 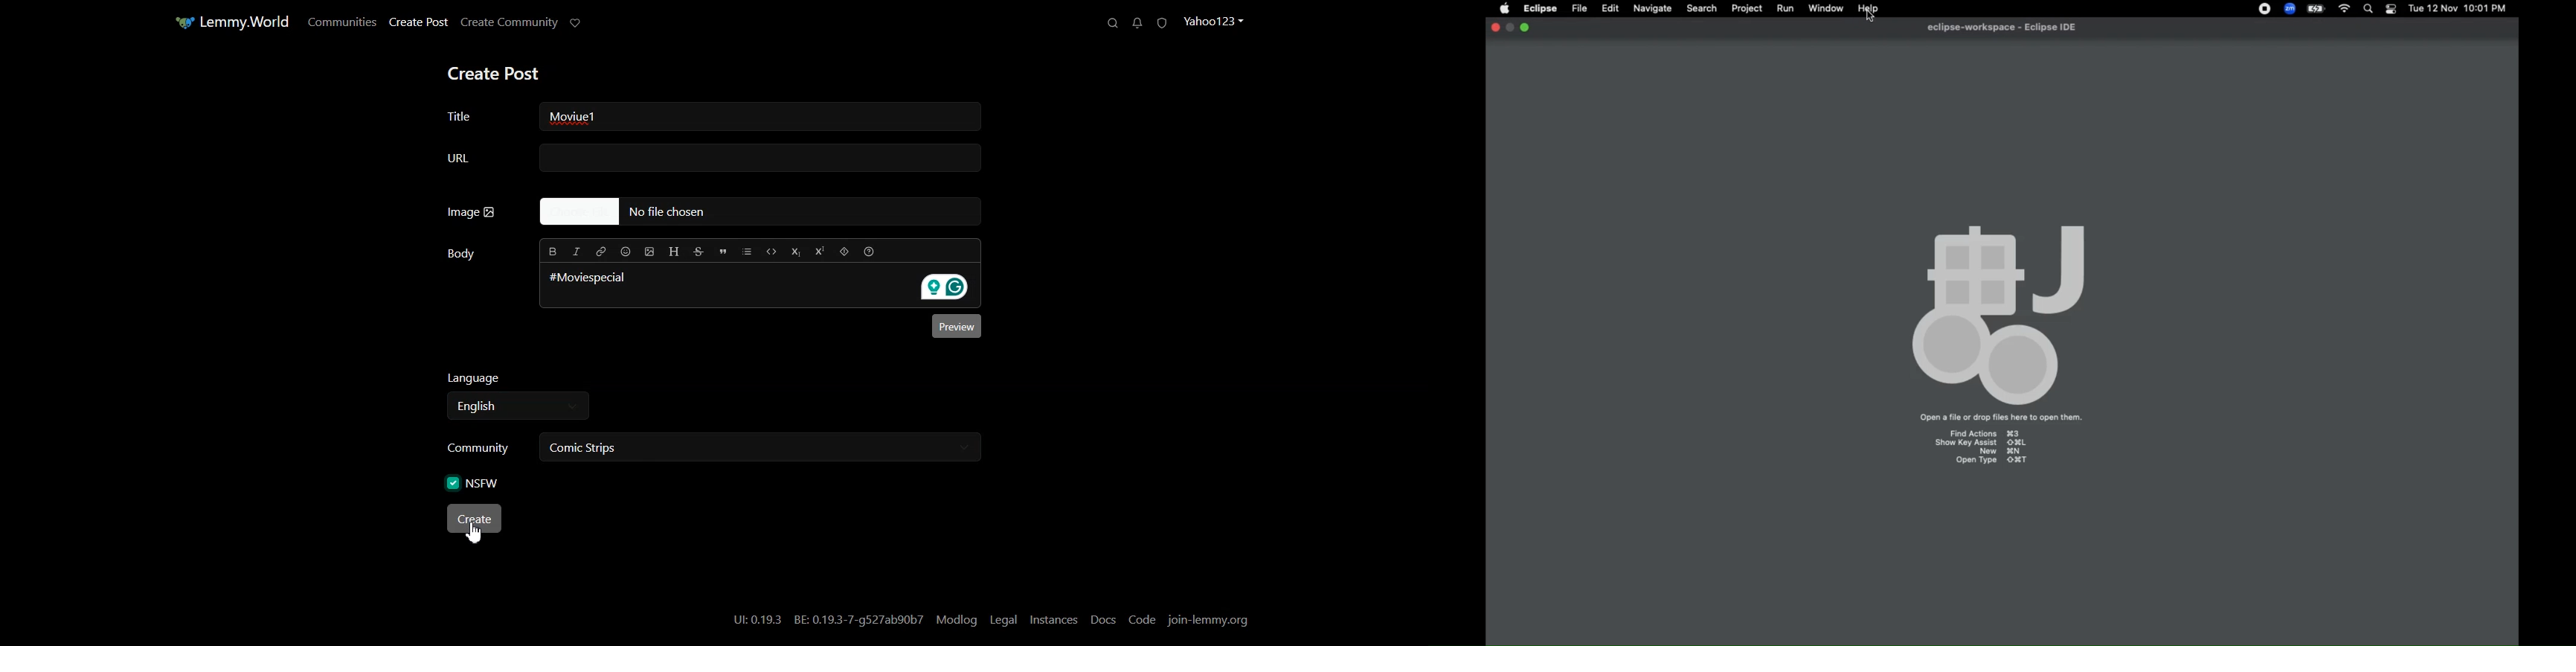 I want to click on Quote, so click(x=725, y=250).